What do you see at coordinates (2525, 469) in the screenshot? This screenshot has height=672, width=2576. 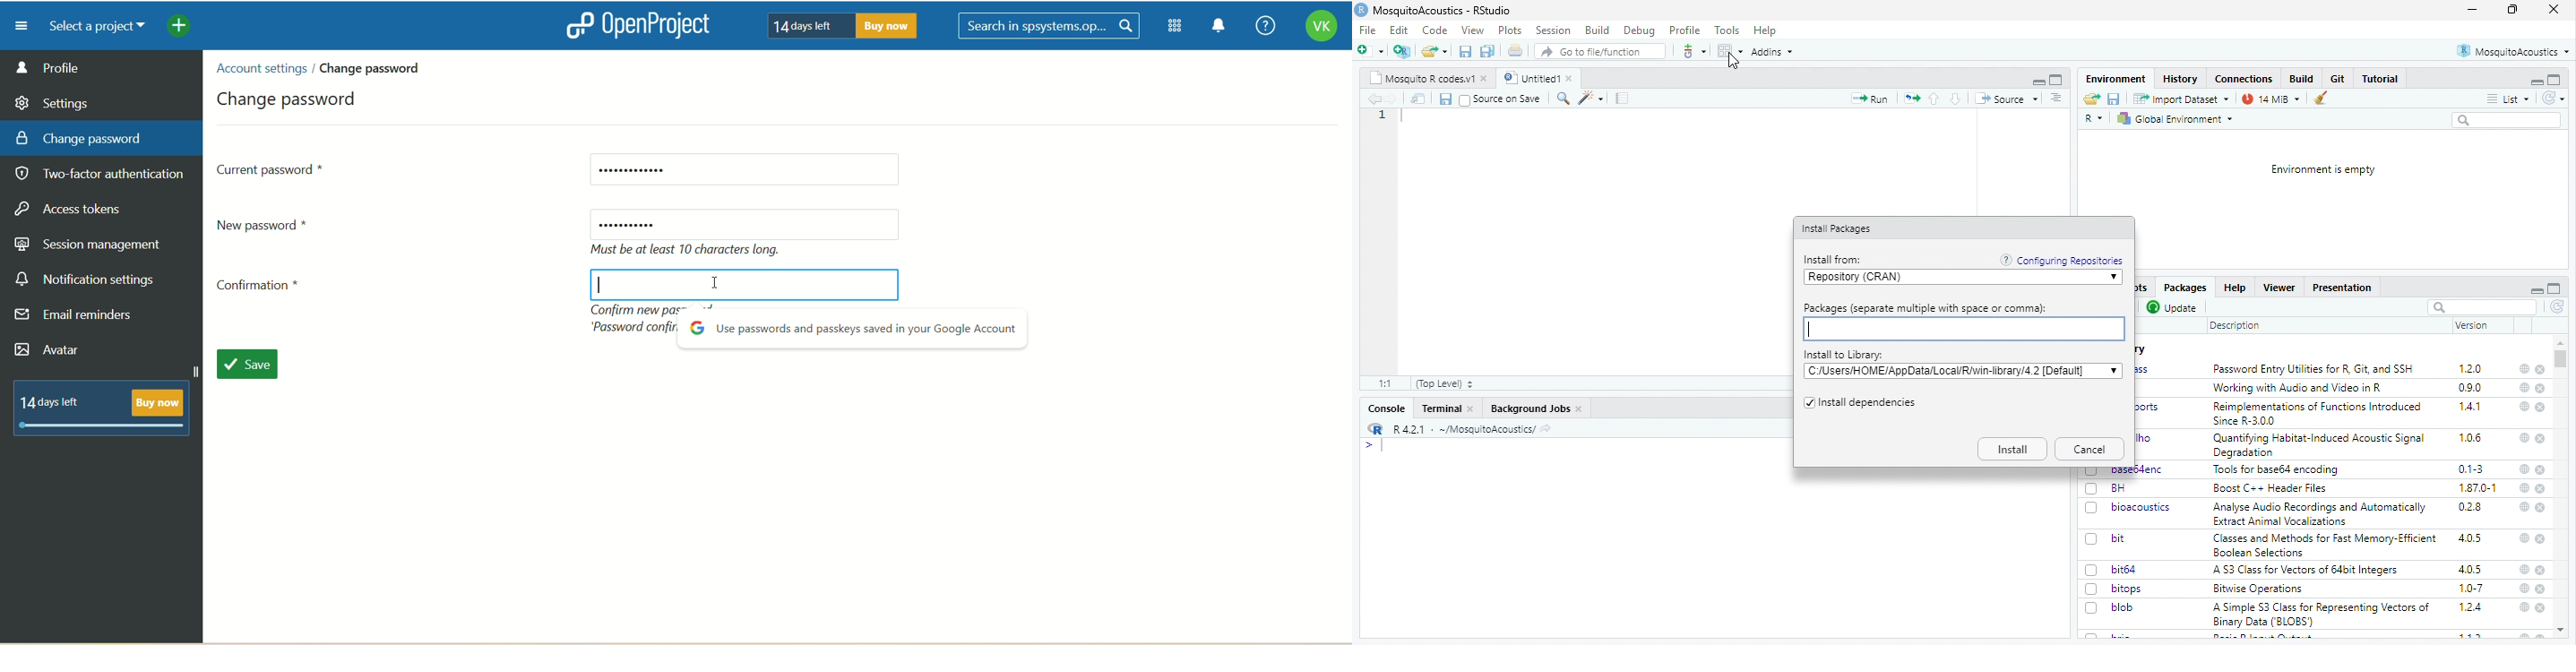 I see `web` at bounding box center [2525, 469].